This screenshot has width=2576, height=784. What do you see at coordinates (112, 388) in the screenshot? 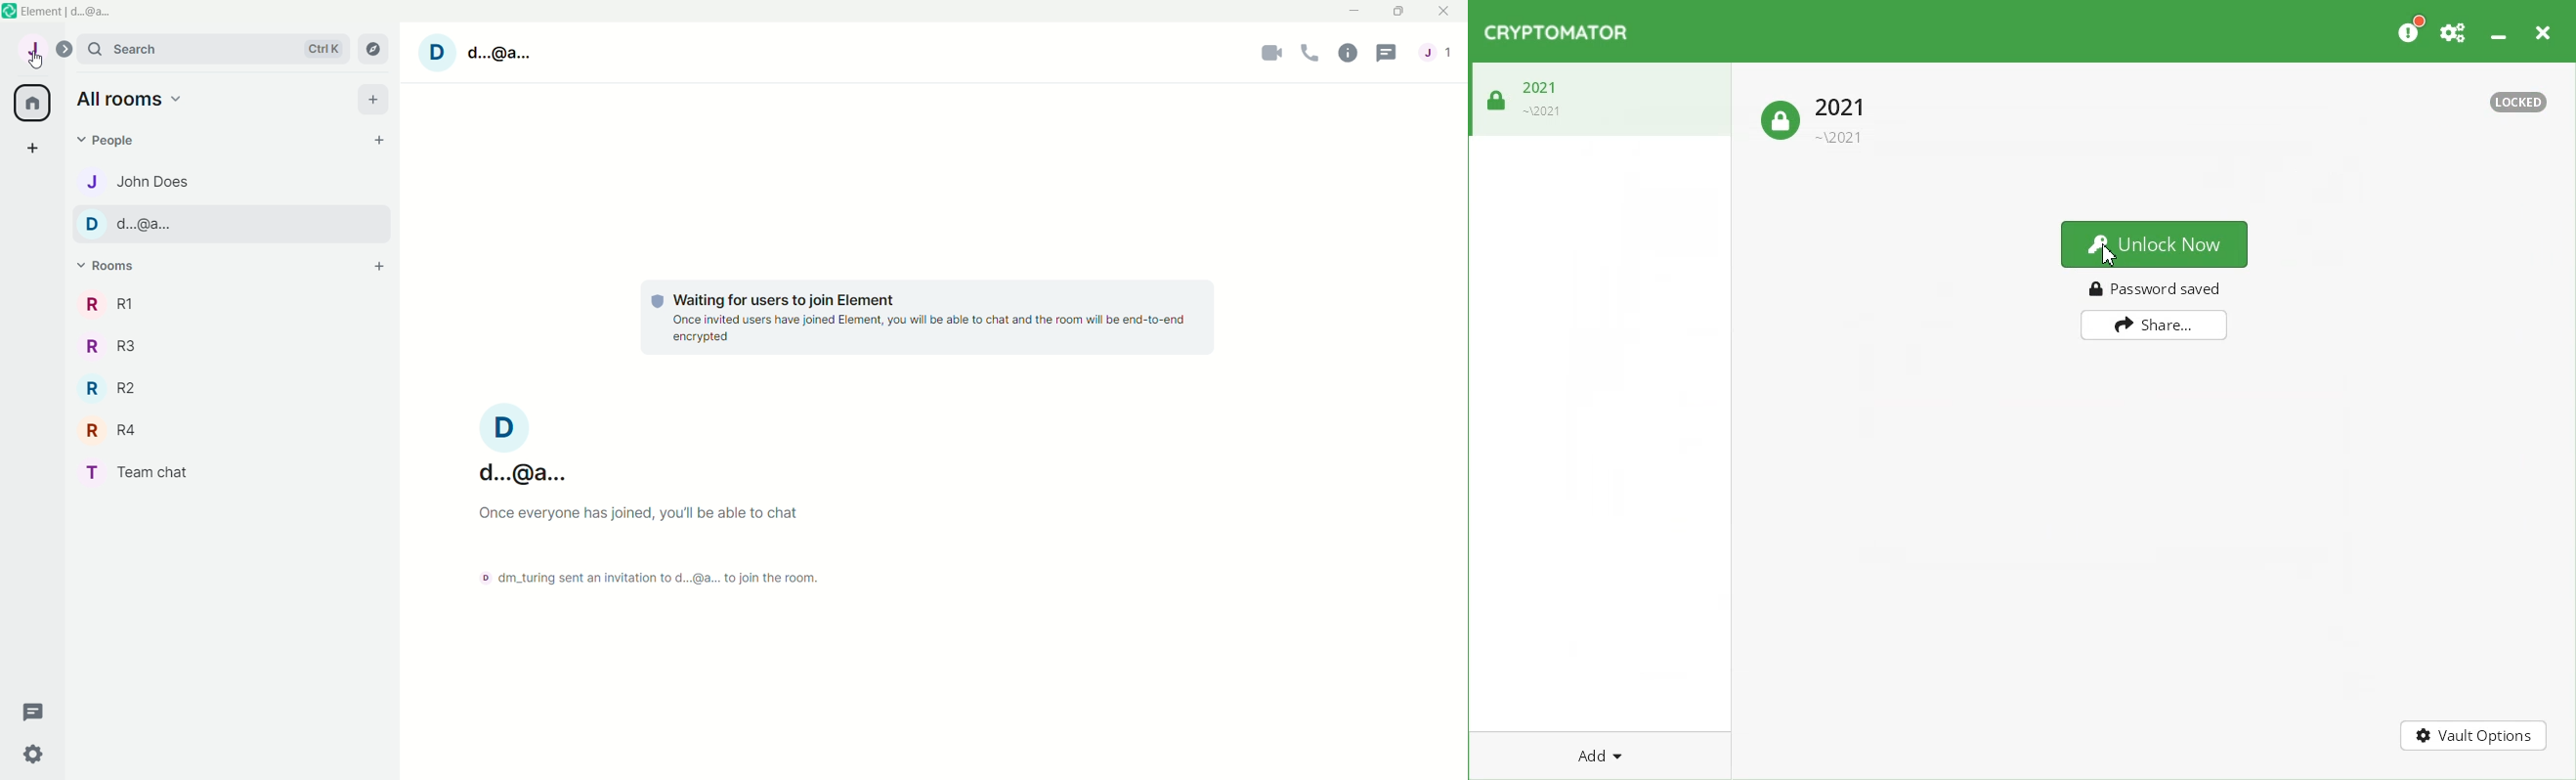
I see `R R2` at bounding box center [112, 388].